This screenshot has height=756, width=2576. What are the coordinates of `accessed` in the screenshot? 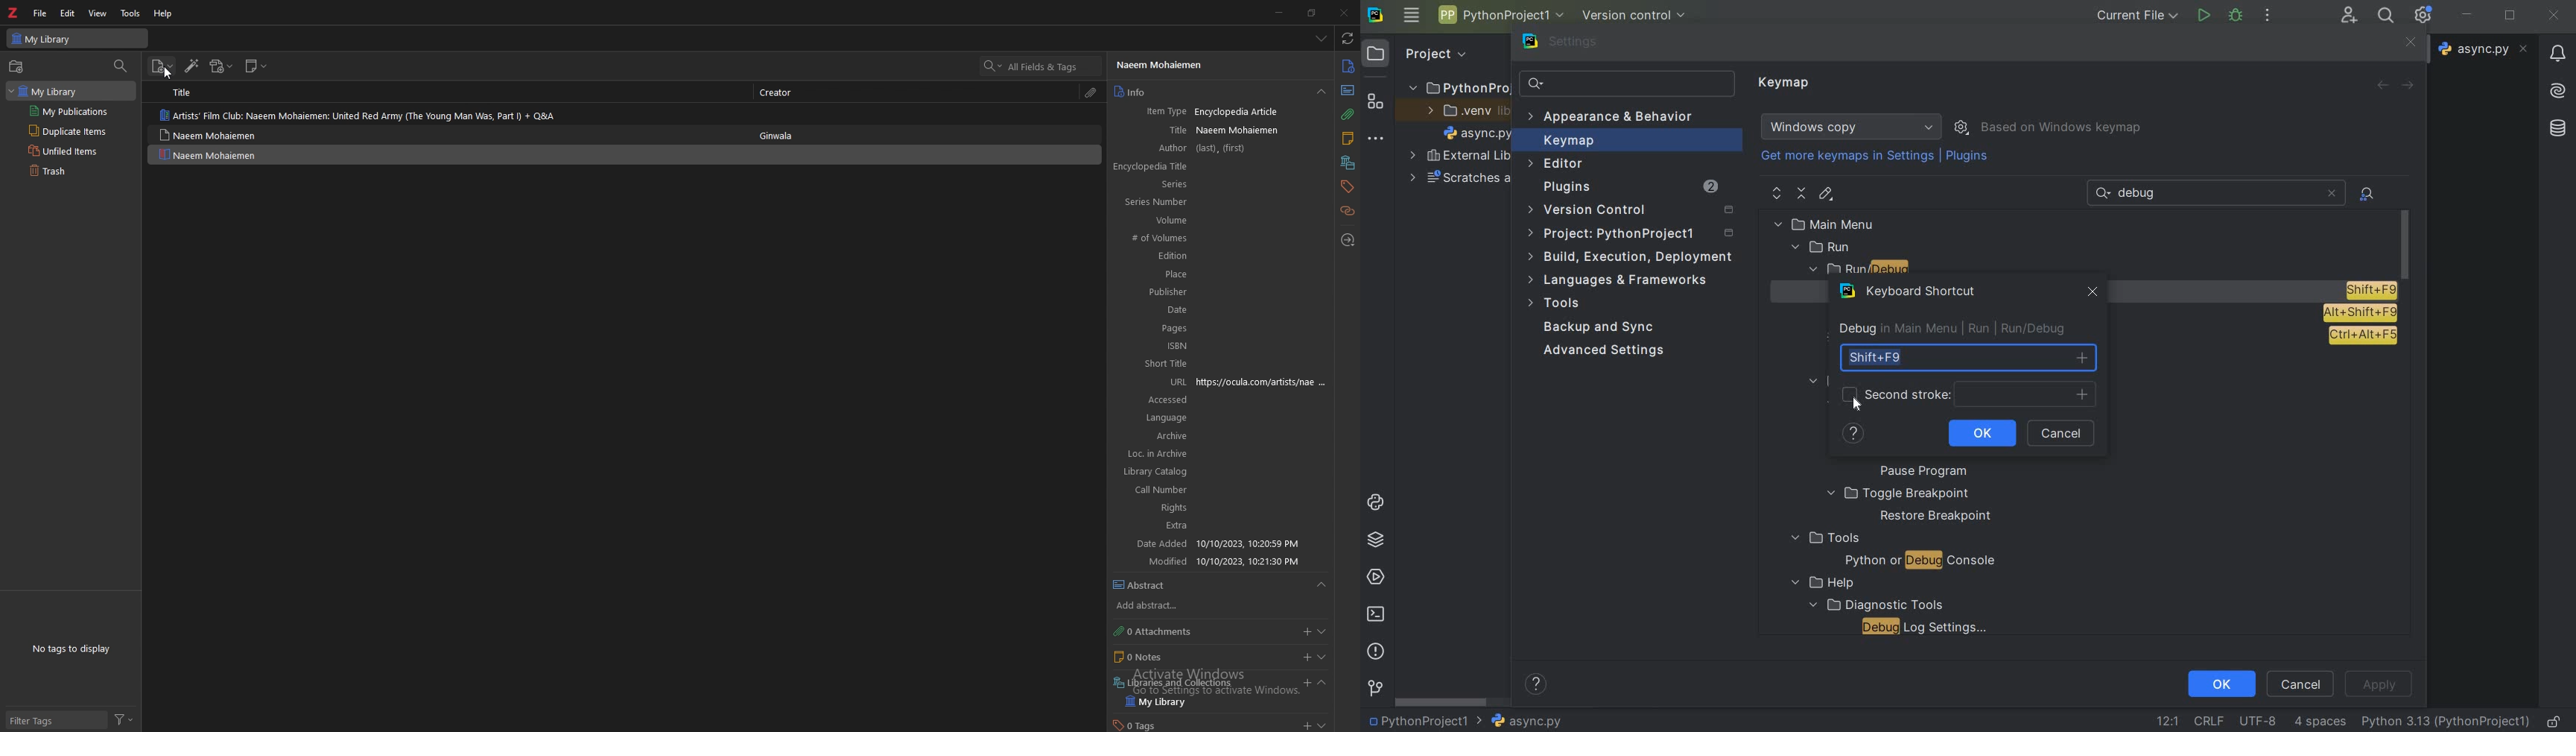 It's located at (1153, 400).